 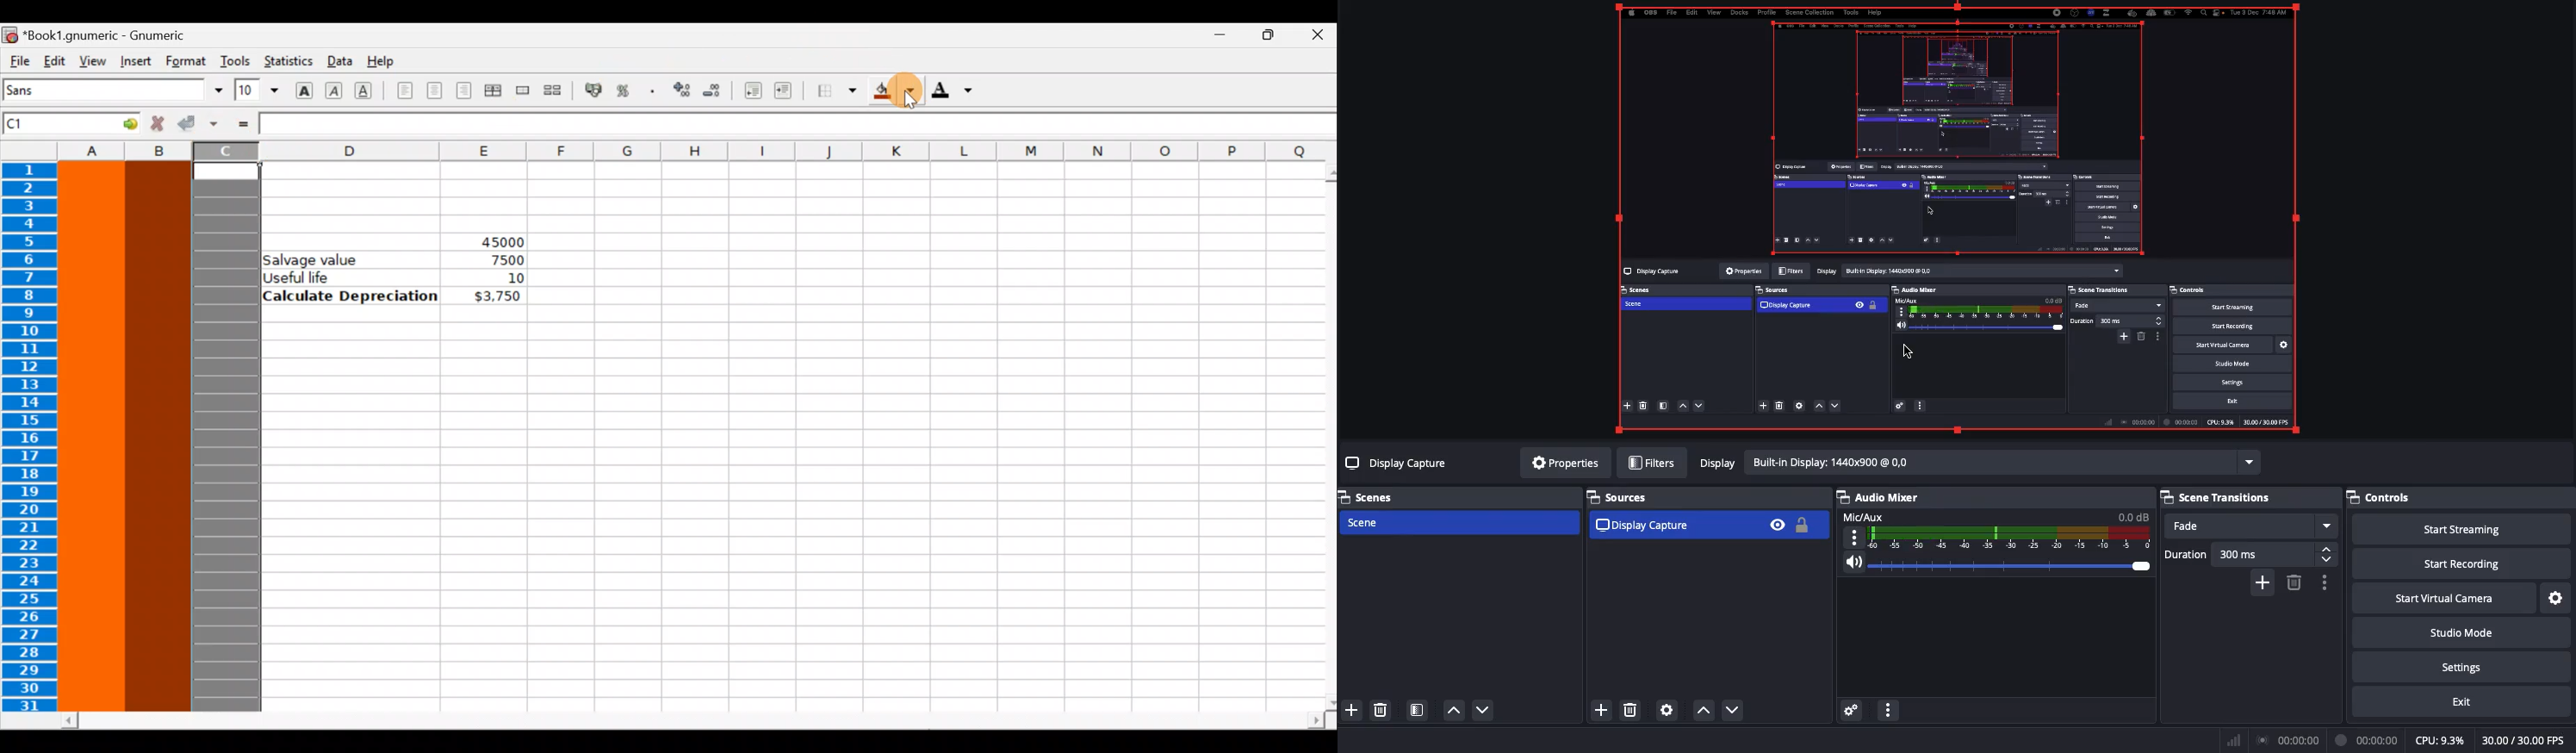 What do you see at coordinates (135, 61) in the screenshot?
I see `Insert` at bounding box center [135, 61].